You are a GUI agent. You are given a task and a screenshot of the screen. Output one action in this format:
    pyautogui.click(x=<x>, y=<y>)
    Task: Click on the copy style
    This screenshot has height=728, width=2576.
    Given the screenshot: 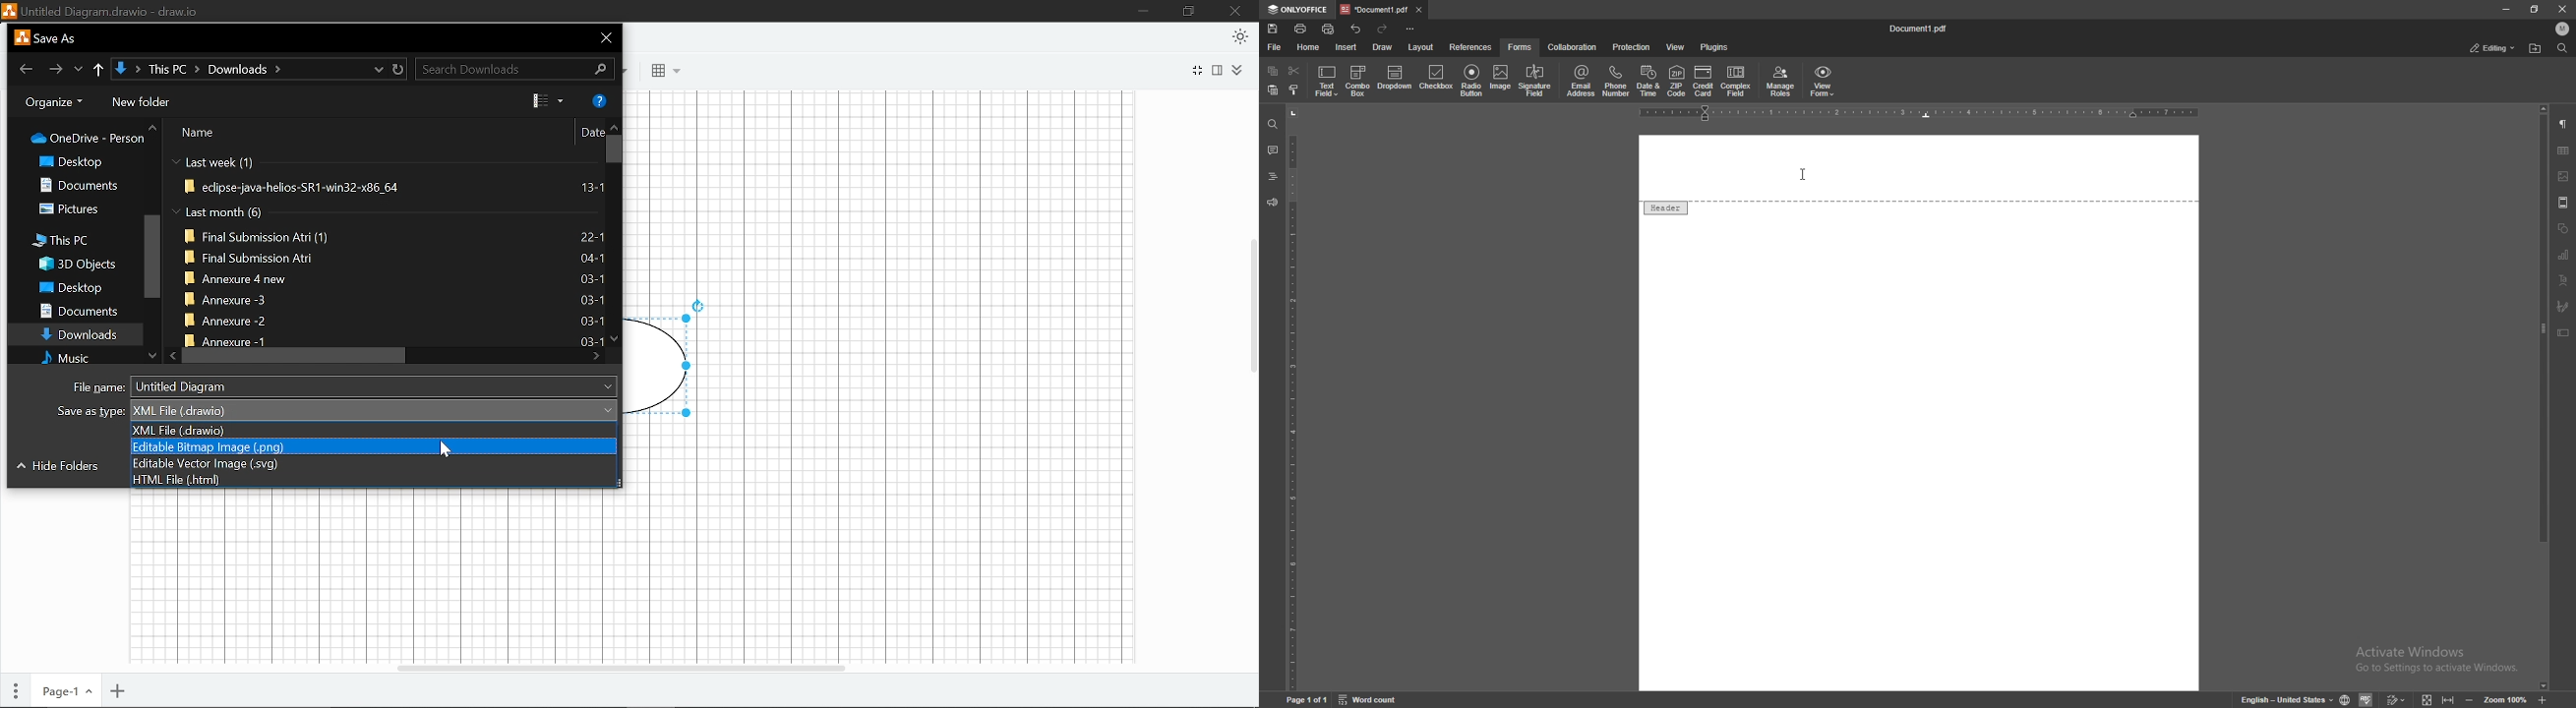 What is the action you would take?
    pyautogui.click(x=1295, y=91)
    